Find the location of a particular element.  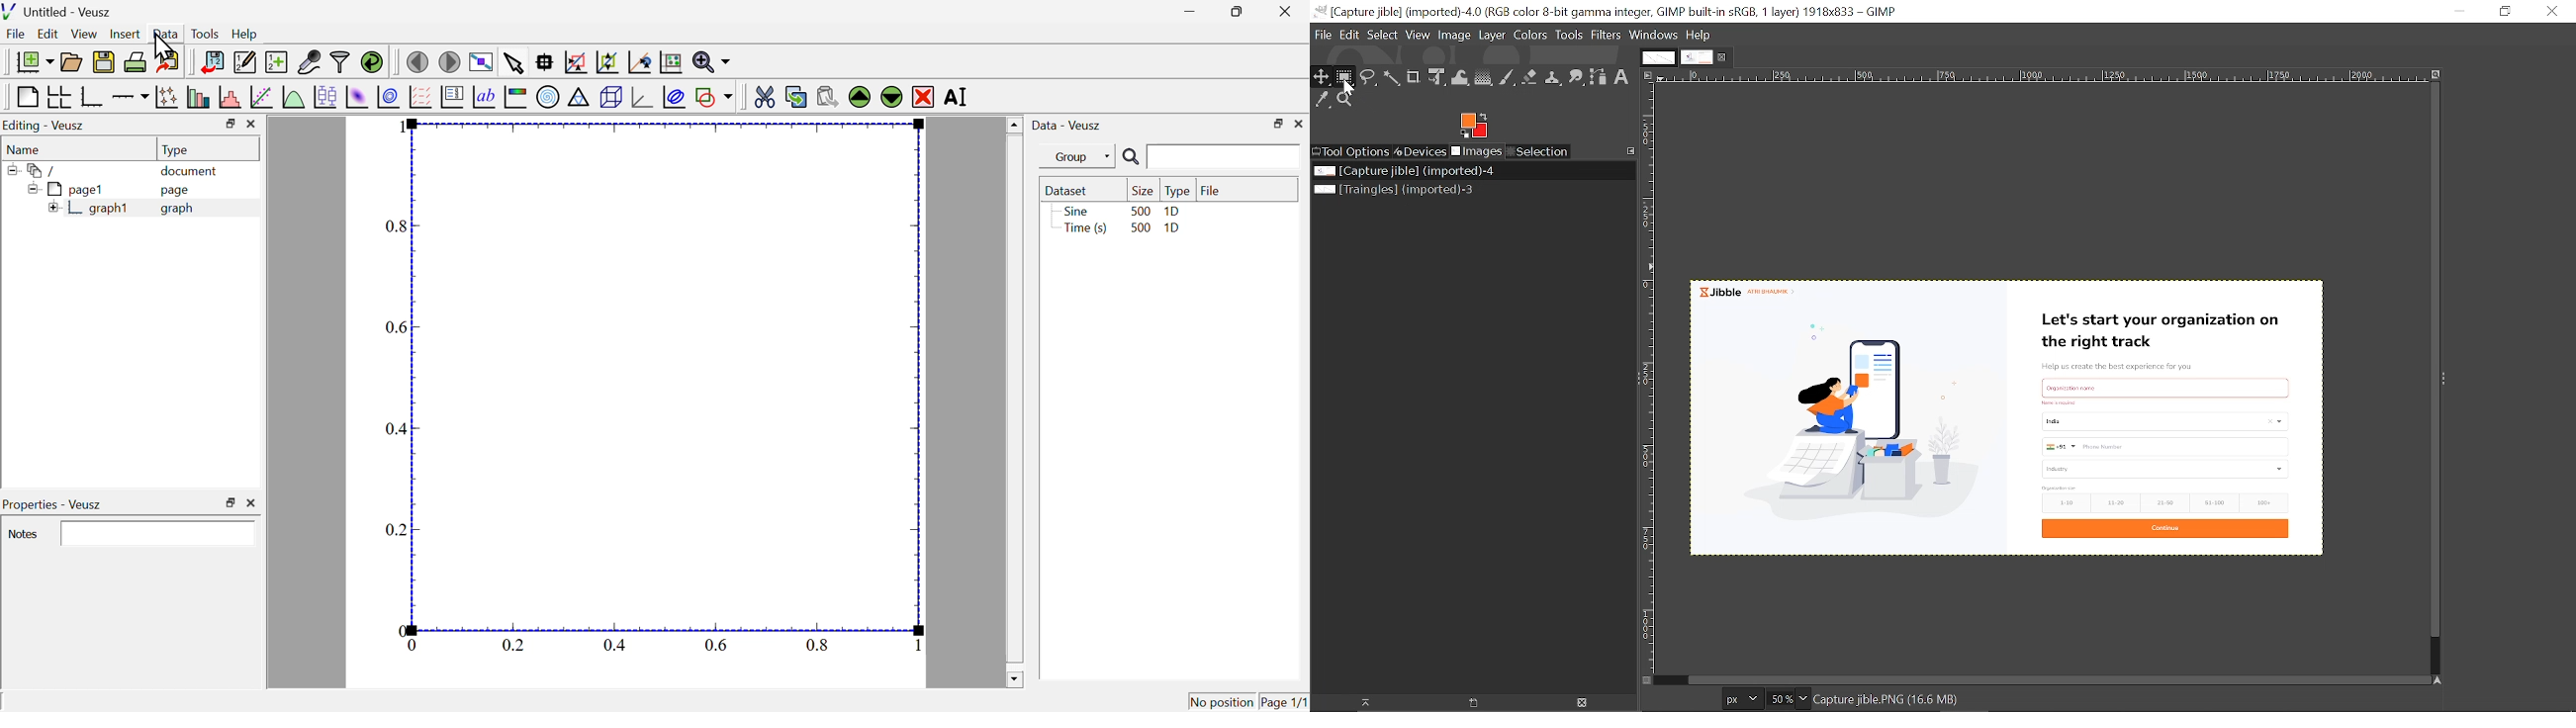

move to the next page is located at coordinates (452, 61).